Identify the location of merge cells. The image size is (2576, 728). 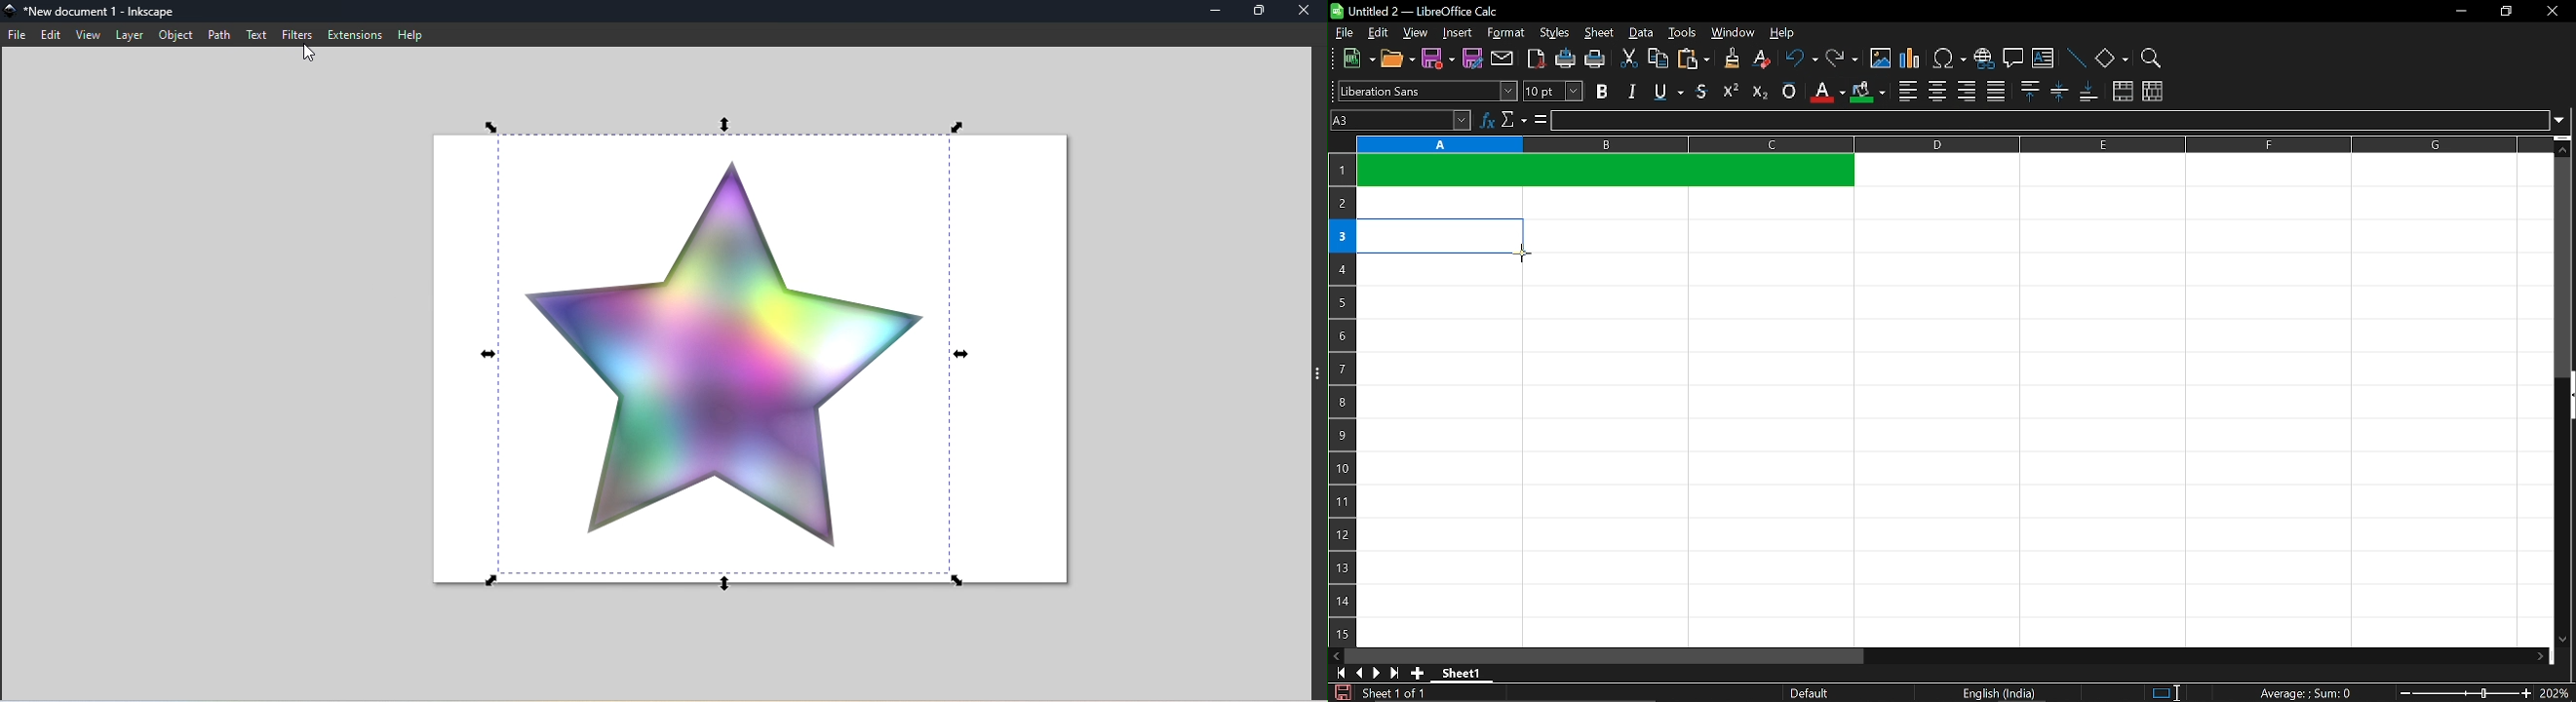
(2123, 92).